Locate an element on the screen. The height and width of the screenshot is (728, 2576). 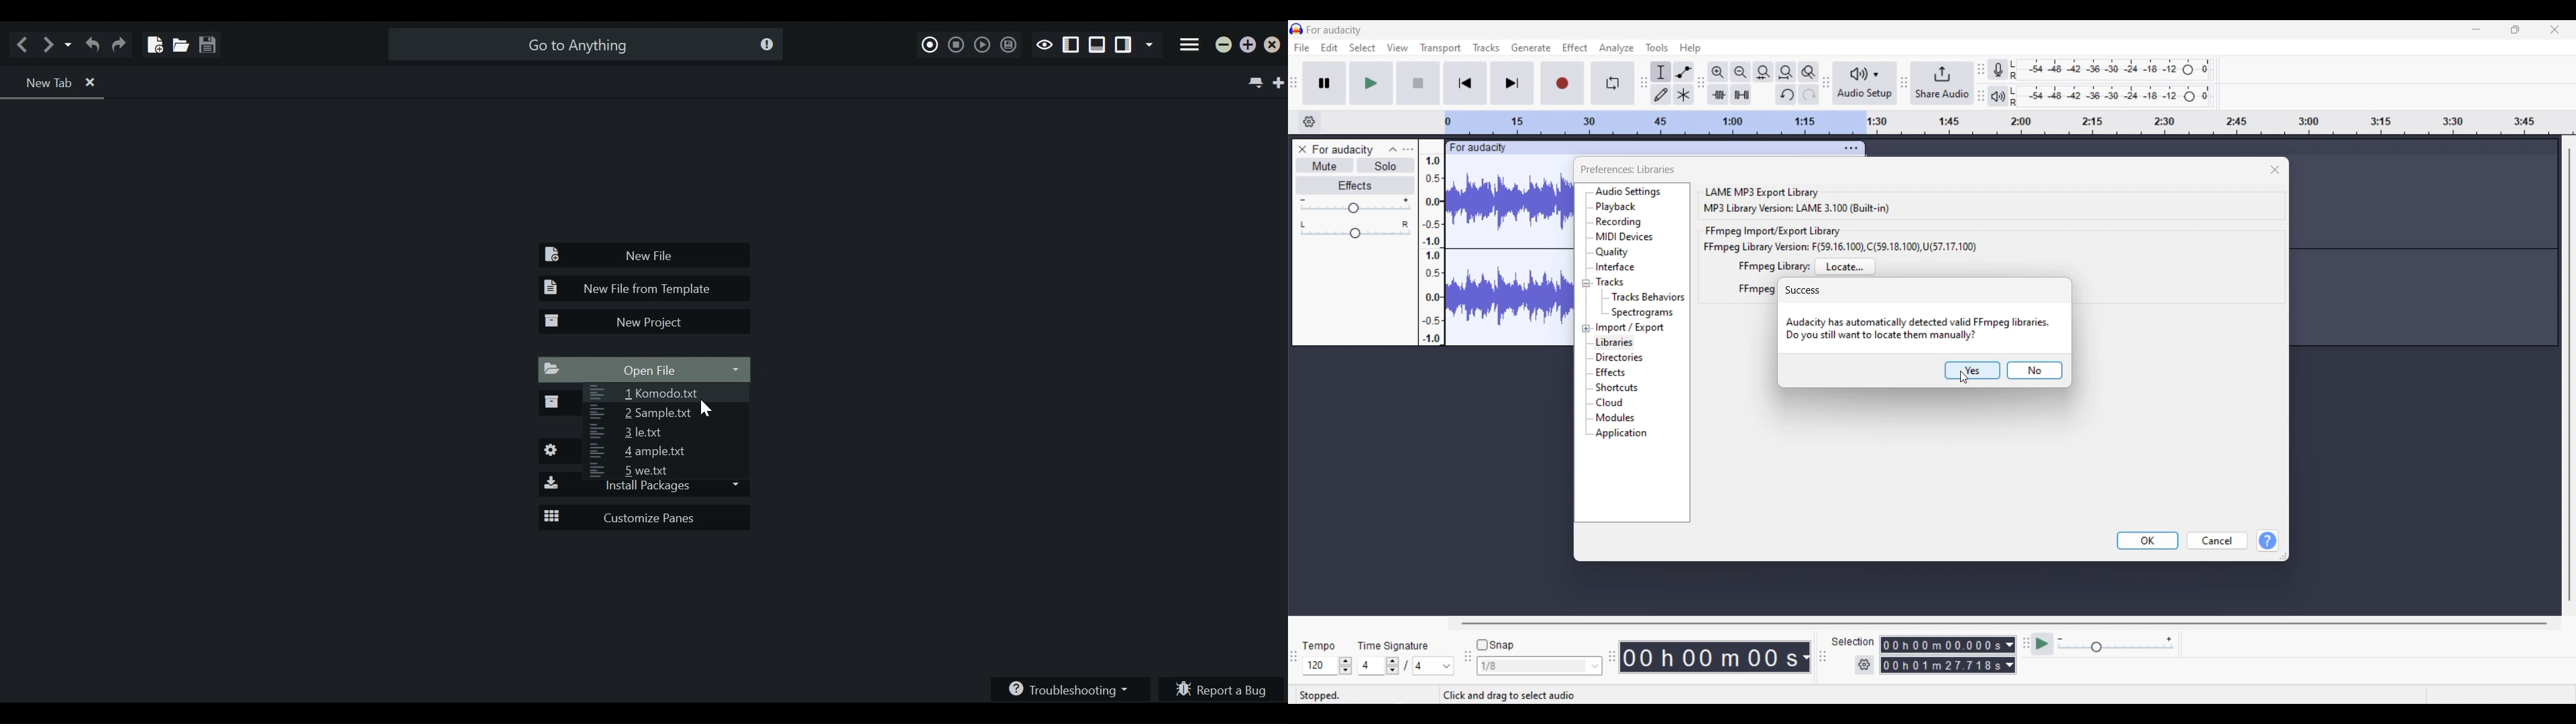
Troubleshooting is located at coordinates (1072, 687).